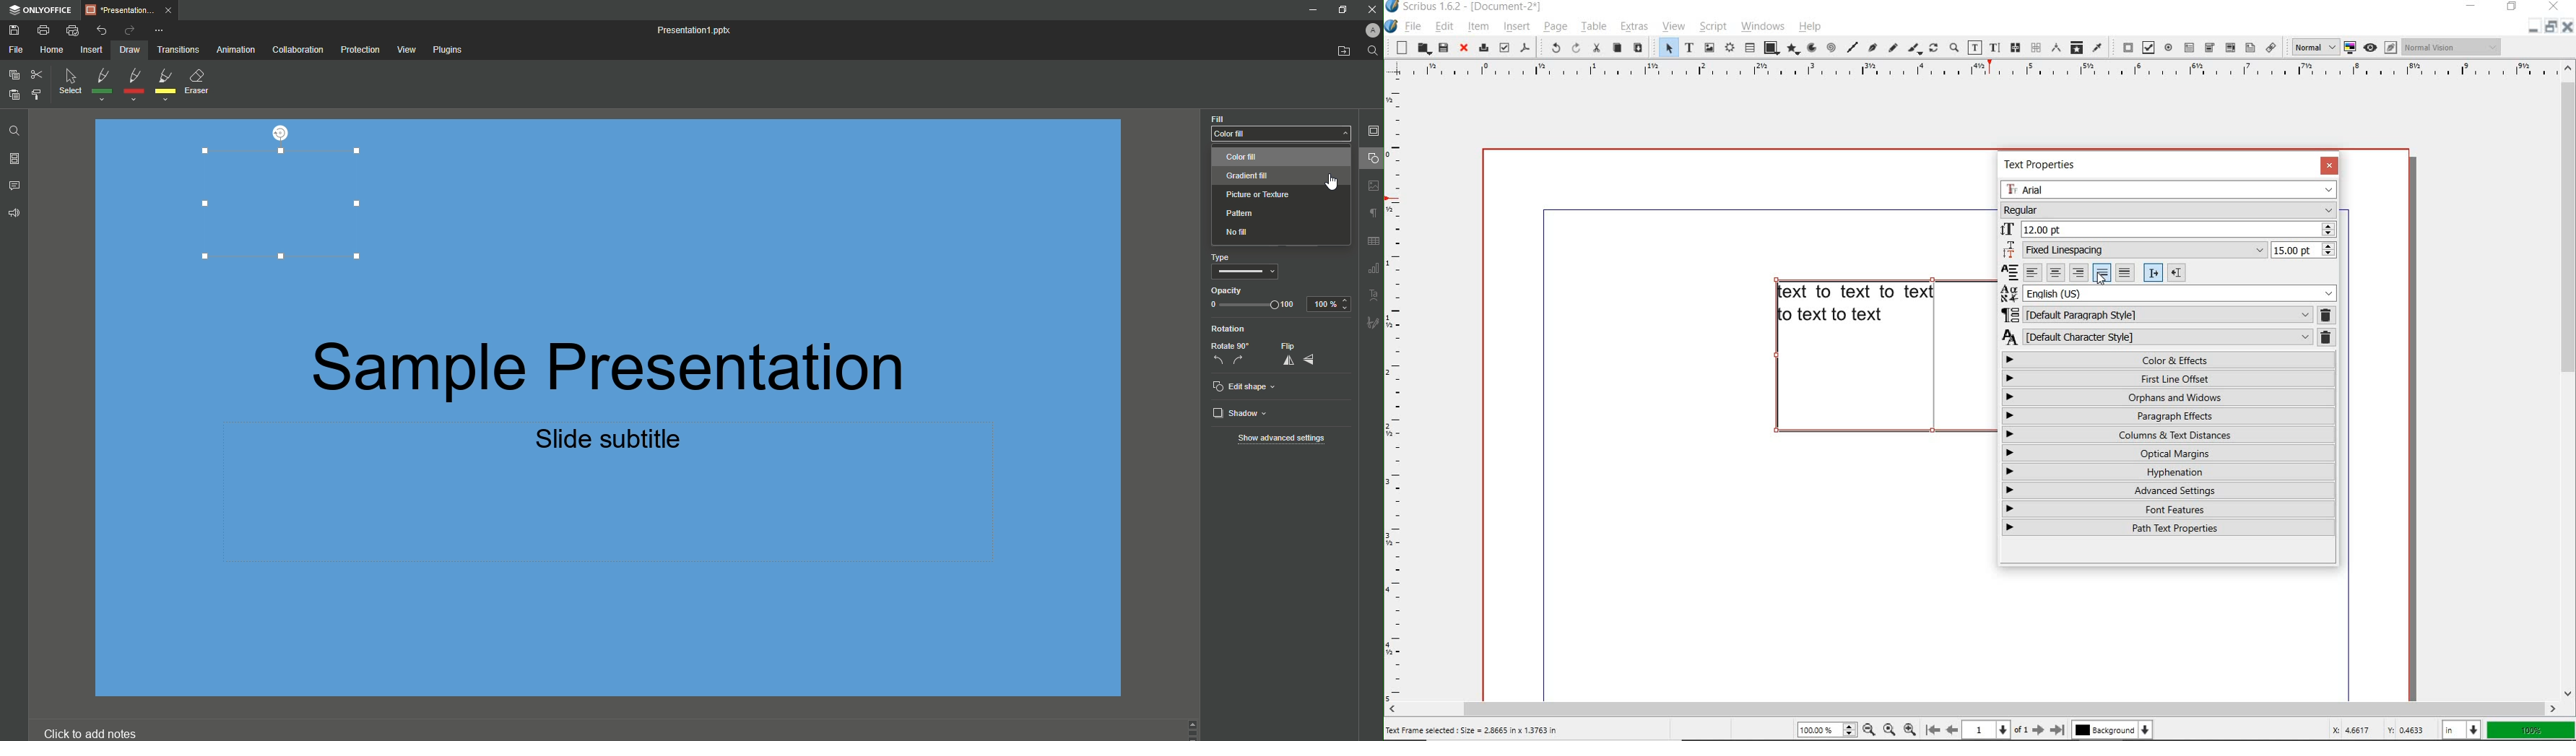  What do you see at coordinates (2328, 166) in the screenshot?
I see `CLOSE` at bounding box center [2328, 166].